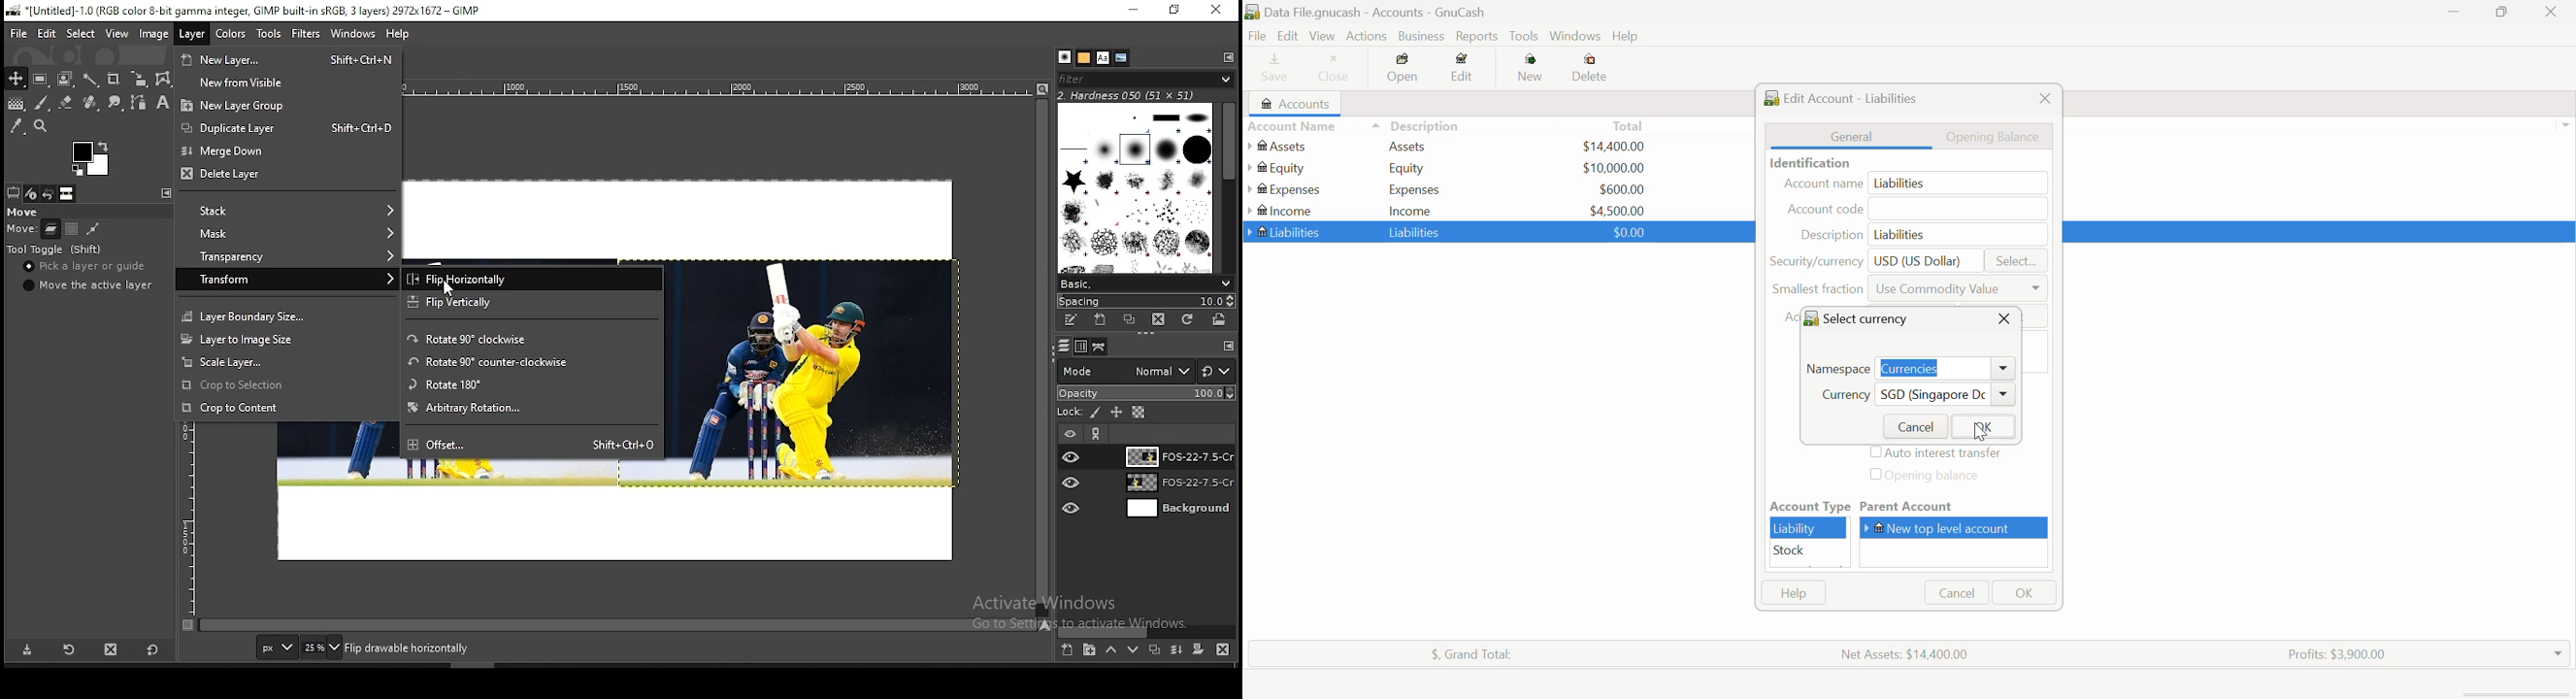 Image resolution: width=2576 pixels, height=700 pixels. I want to click on Net Assets, so click(1908, 654).